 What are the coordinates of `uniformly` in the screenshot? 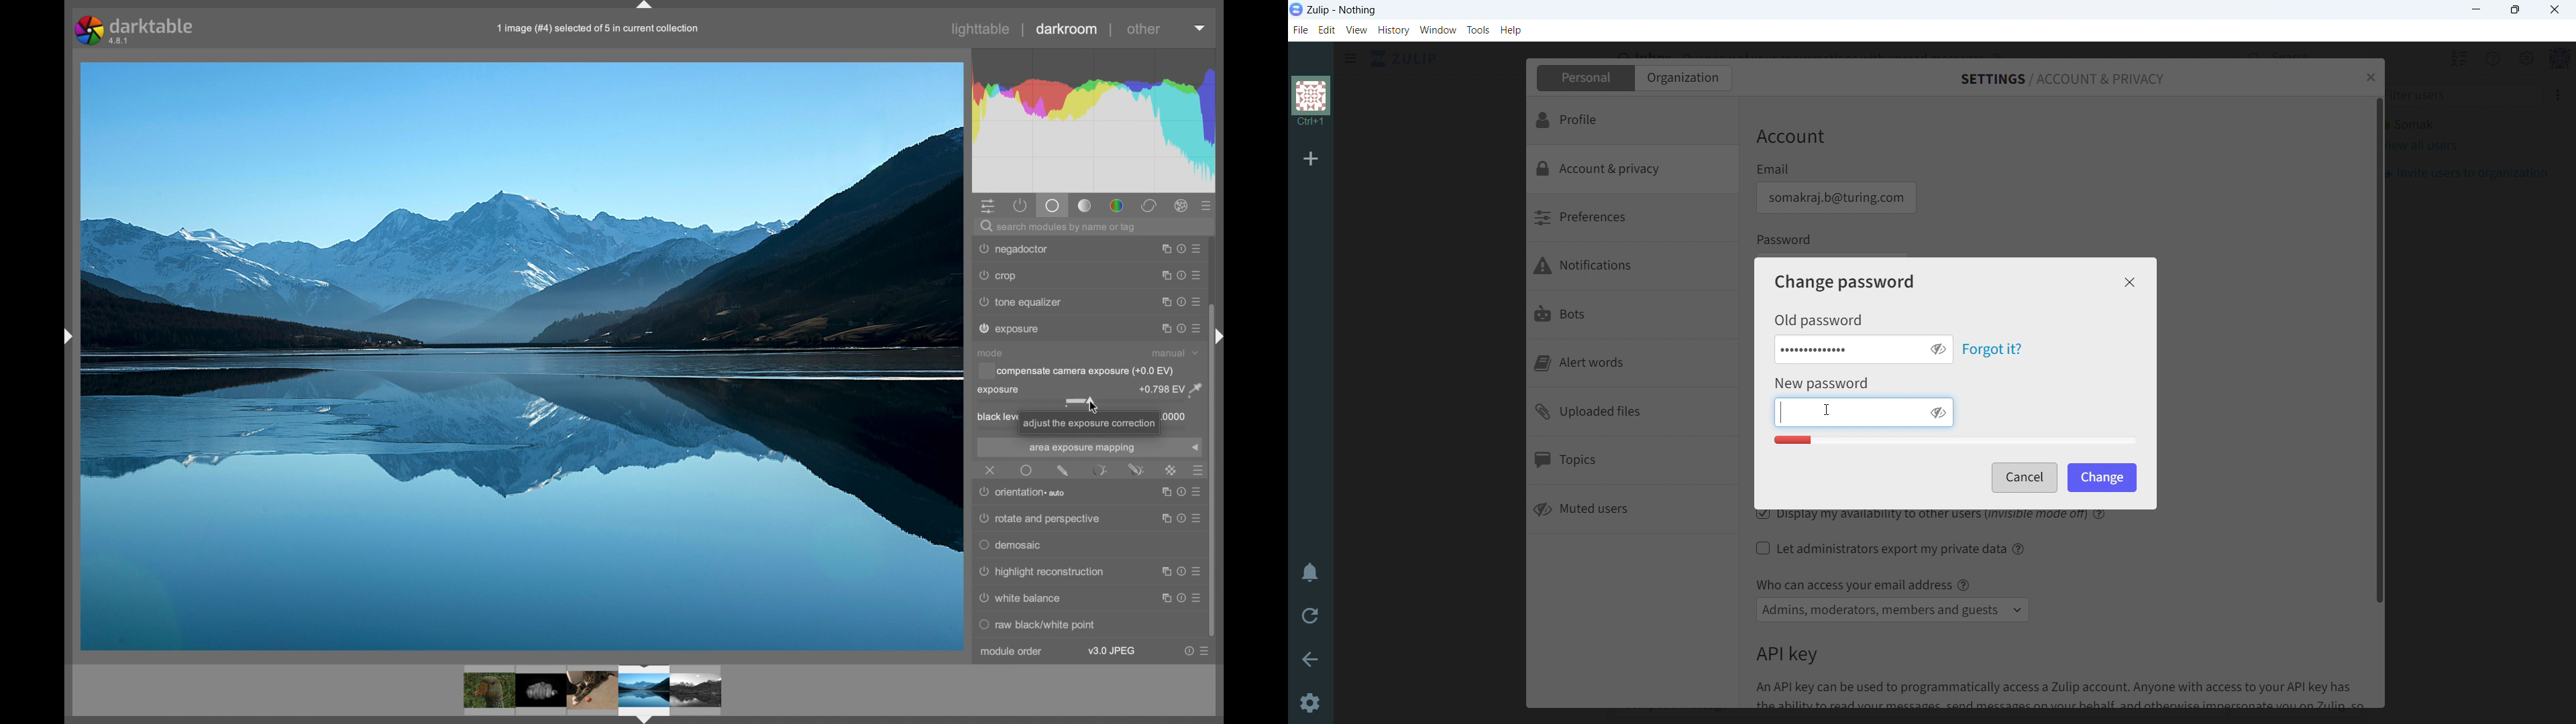 It's located at (1026, 470).